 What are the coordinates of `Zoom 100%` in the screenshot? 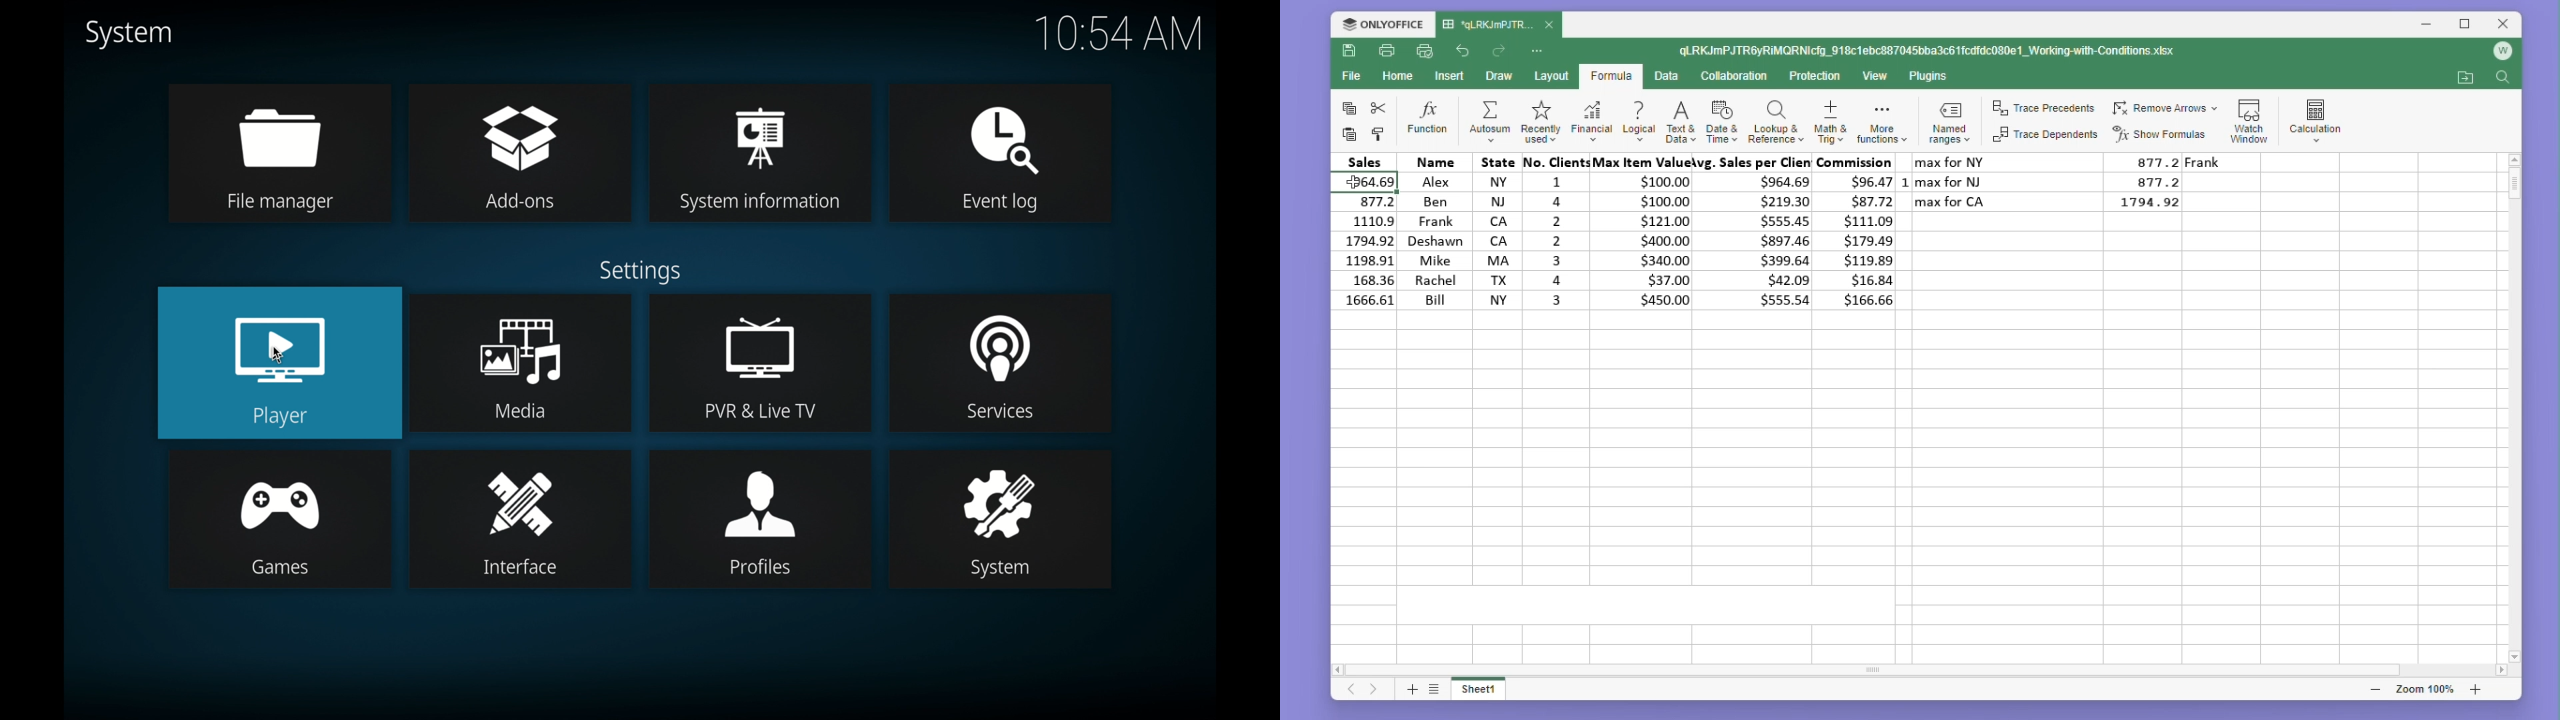 It's located at (2430, 689).